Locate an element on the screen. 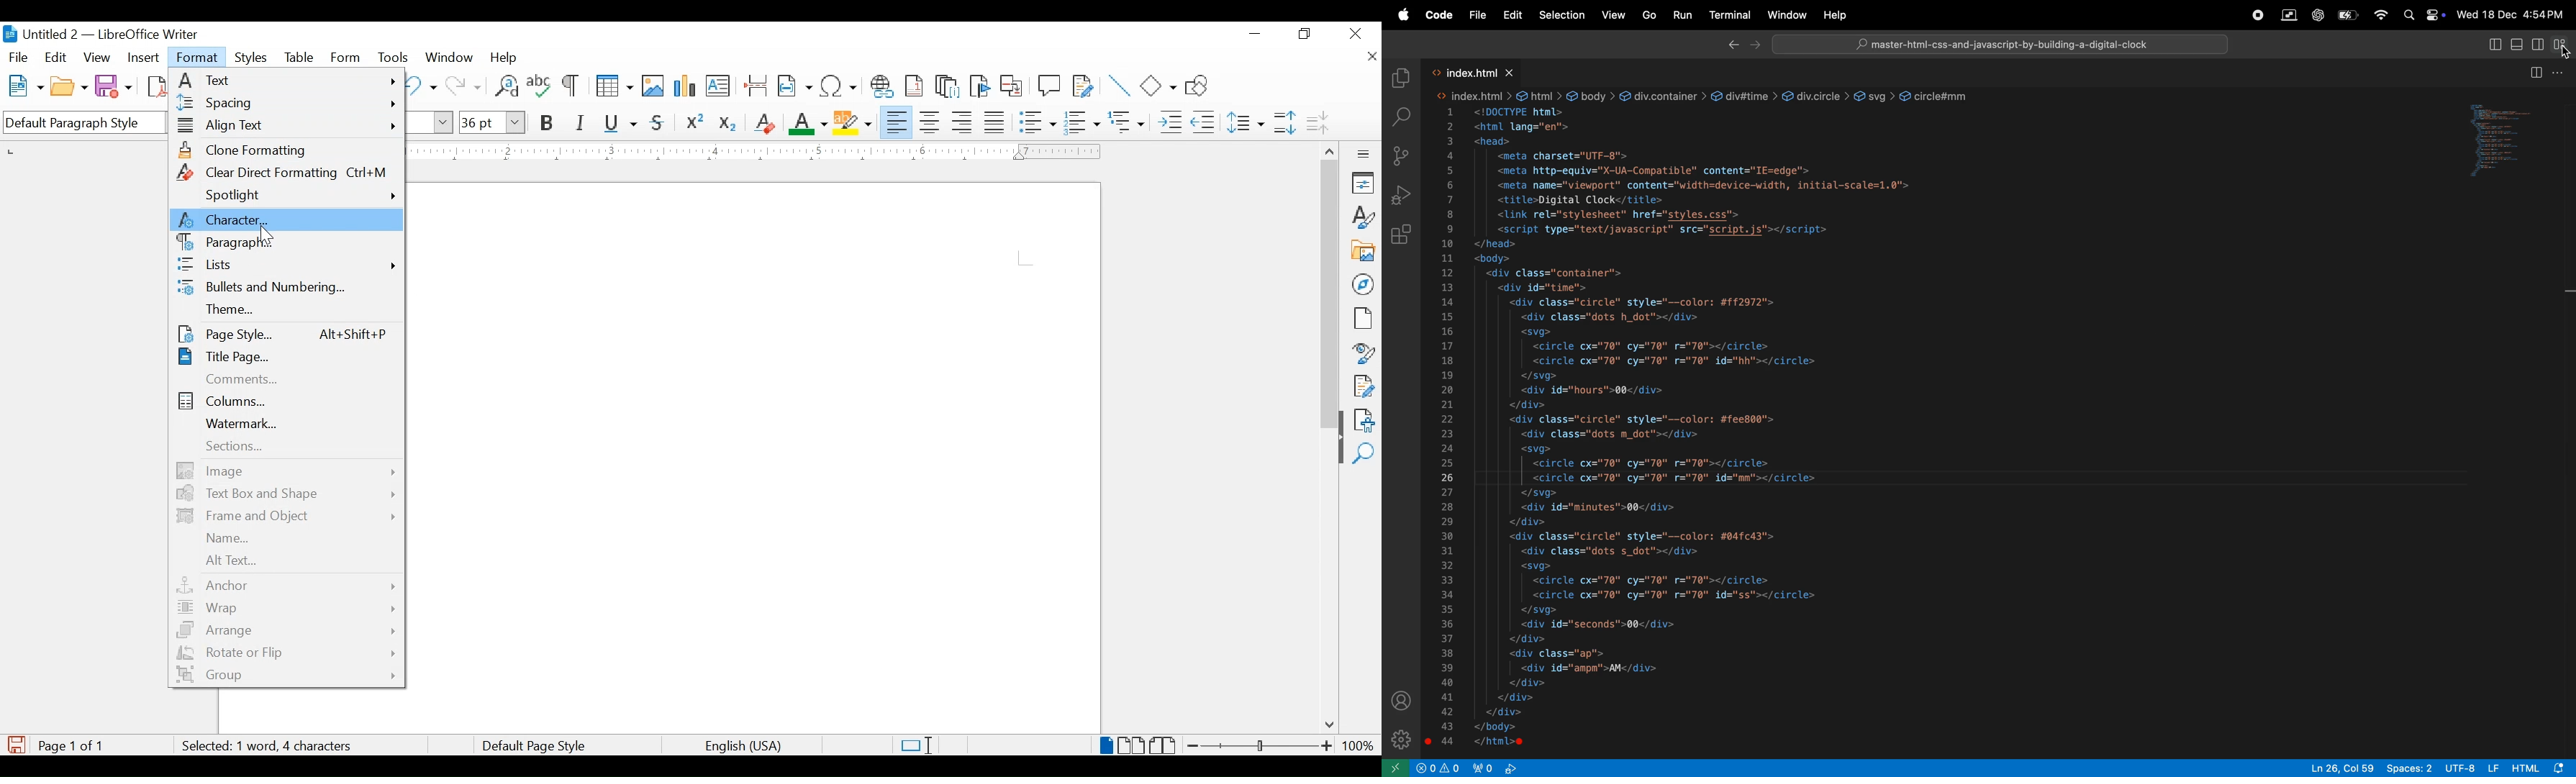 The image size is (2576, 784). set line spacing is located at coordinates (1247, 122).